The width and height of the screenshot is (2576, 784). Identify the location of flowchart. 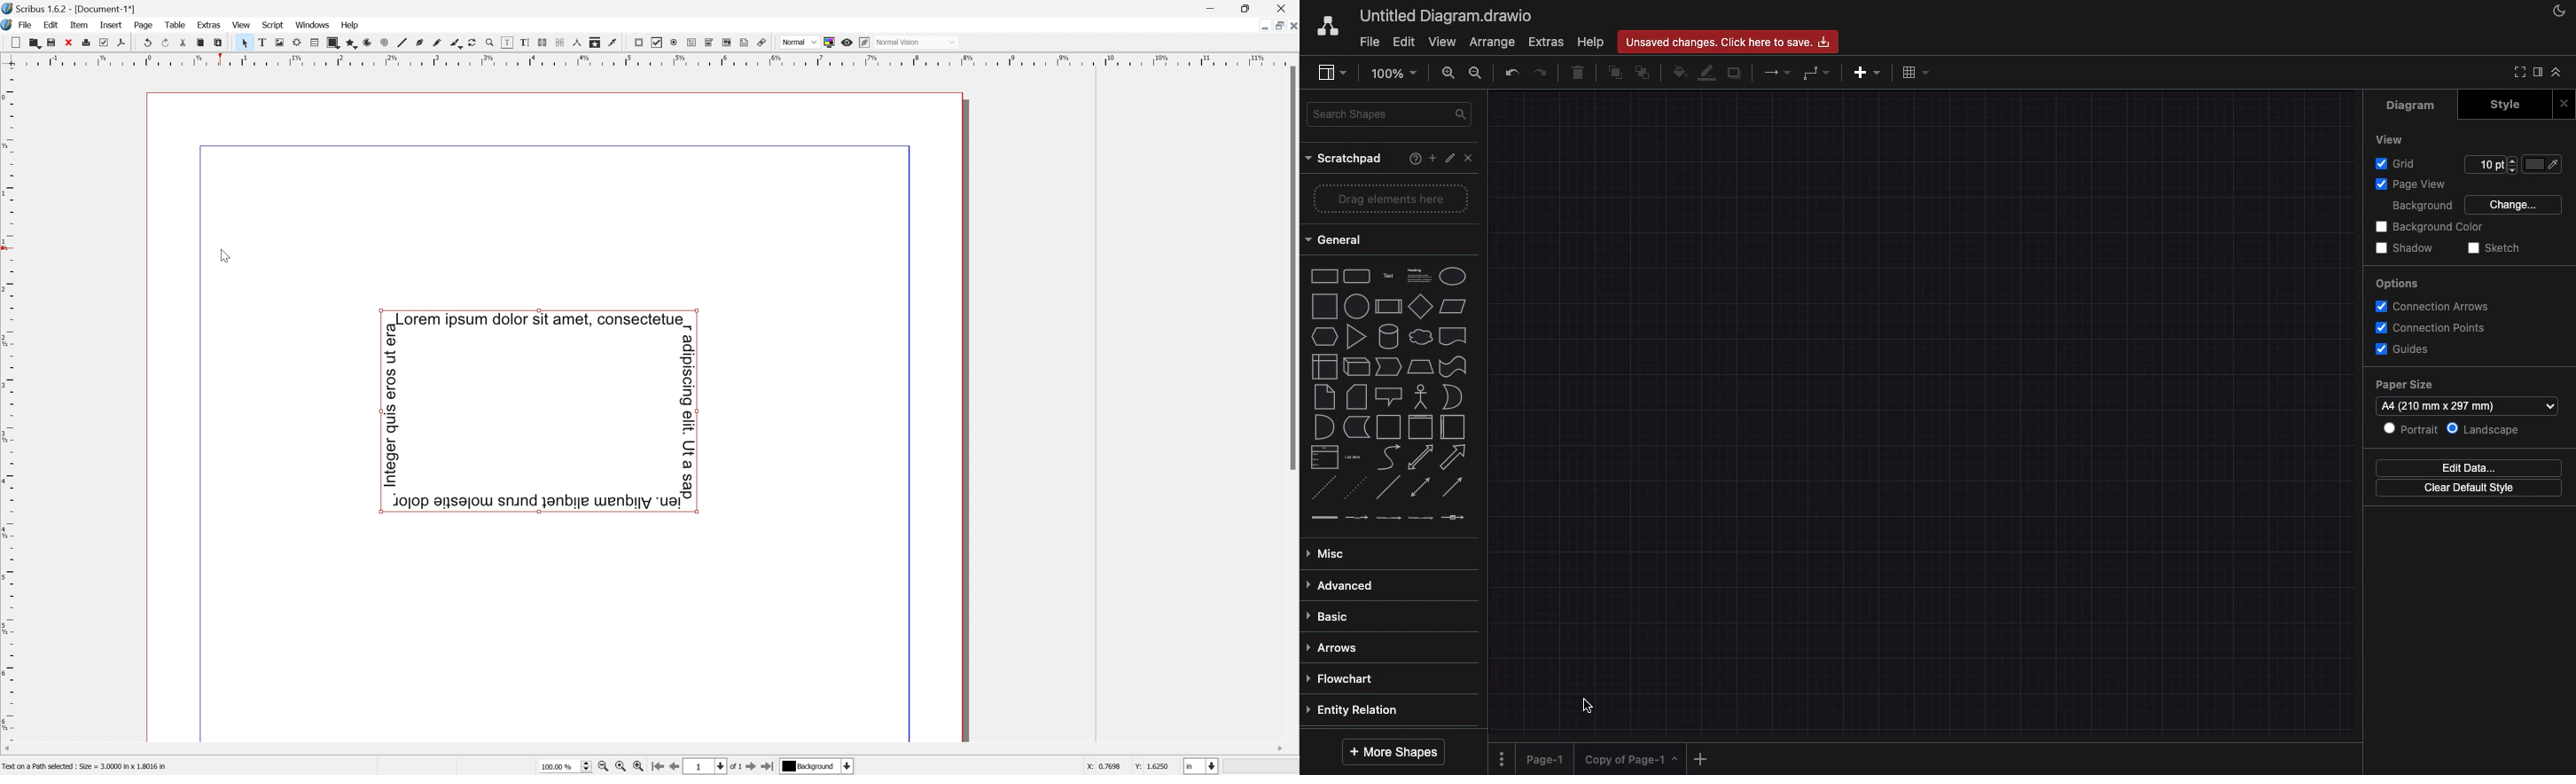
(1343, 678).